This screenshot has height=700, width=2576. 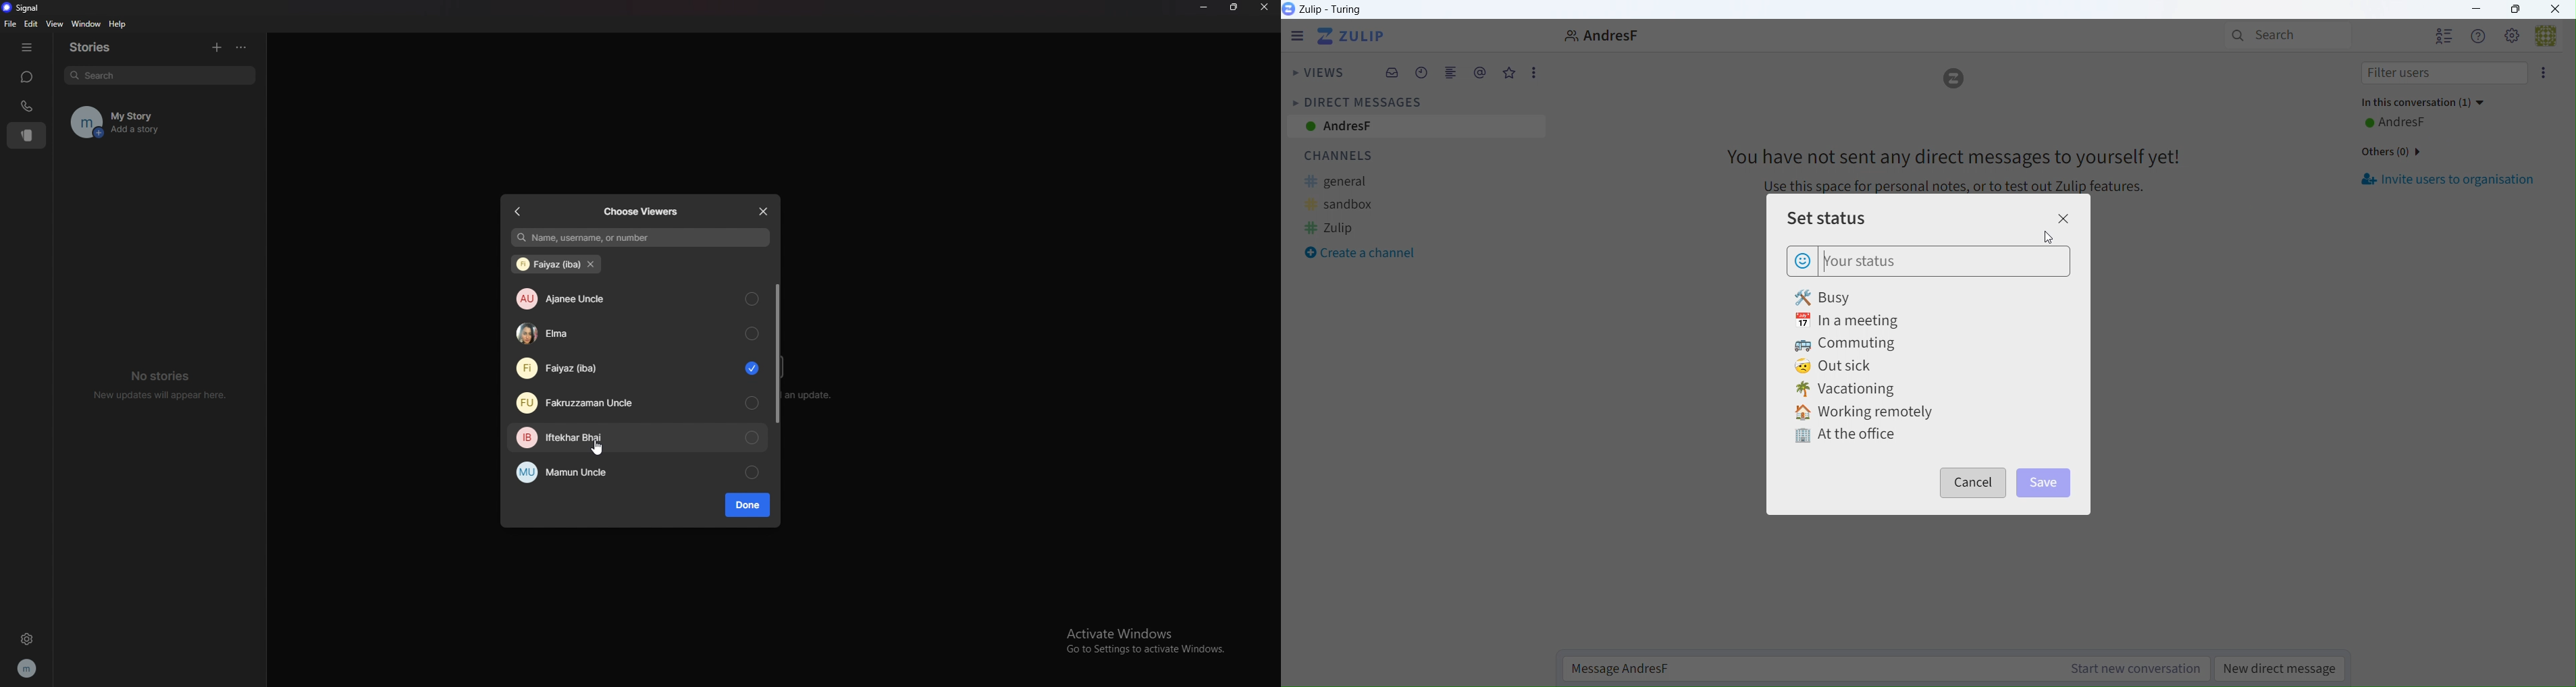 I want to click on Favourites, so click(x=1509, y=74).